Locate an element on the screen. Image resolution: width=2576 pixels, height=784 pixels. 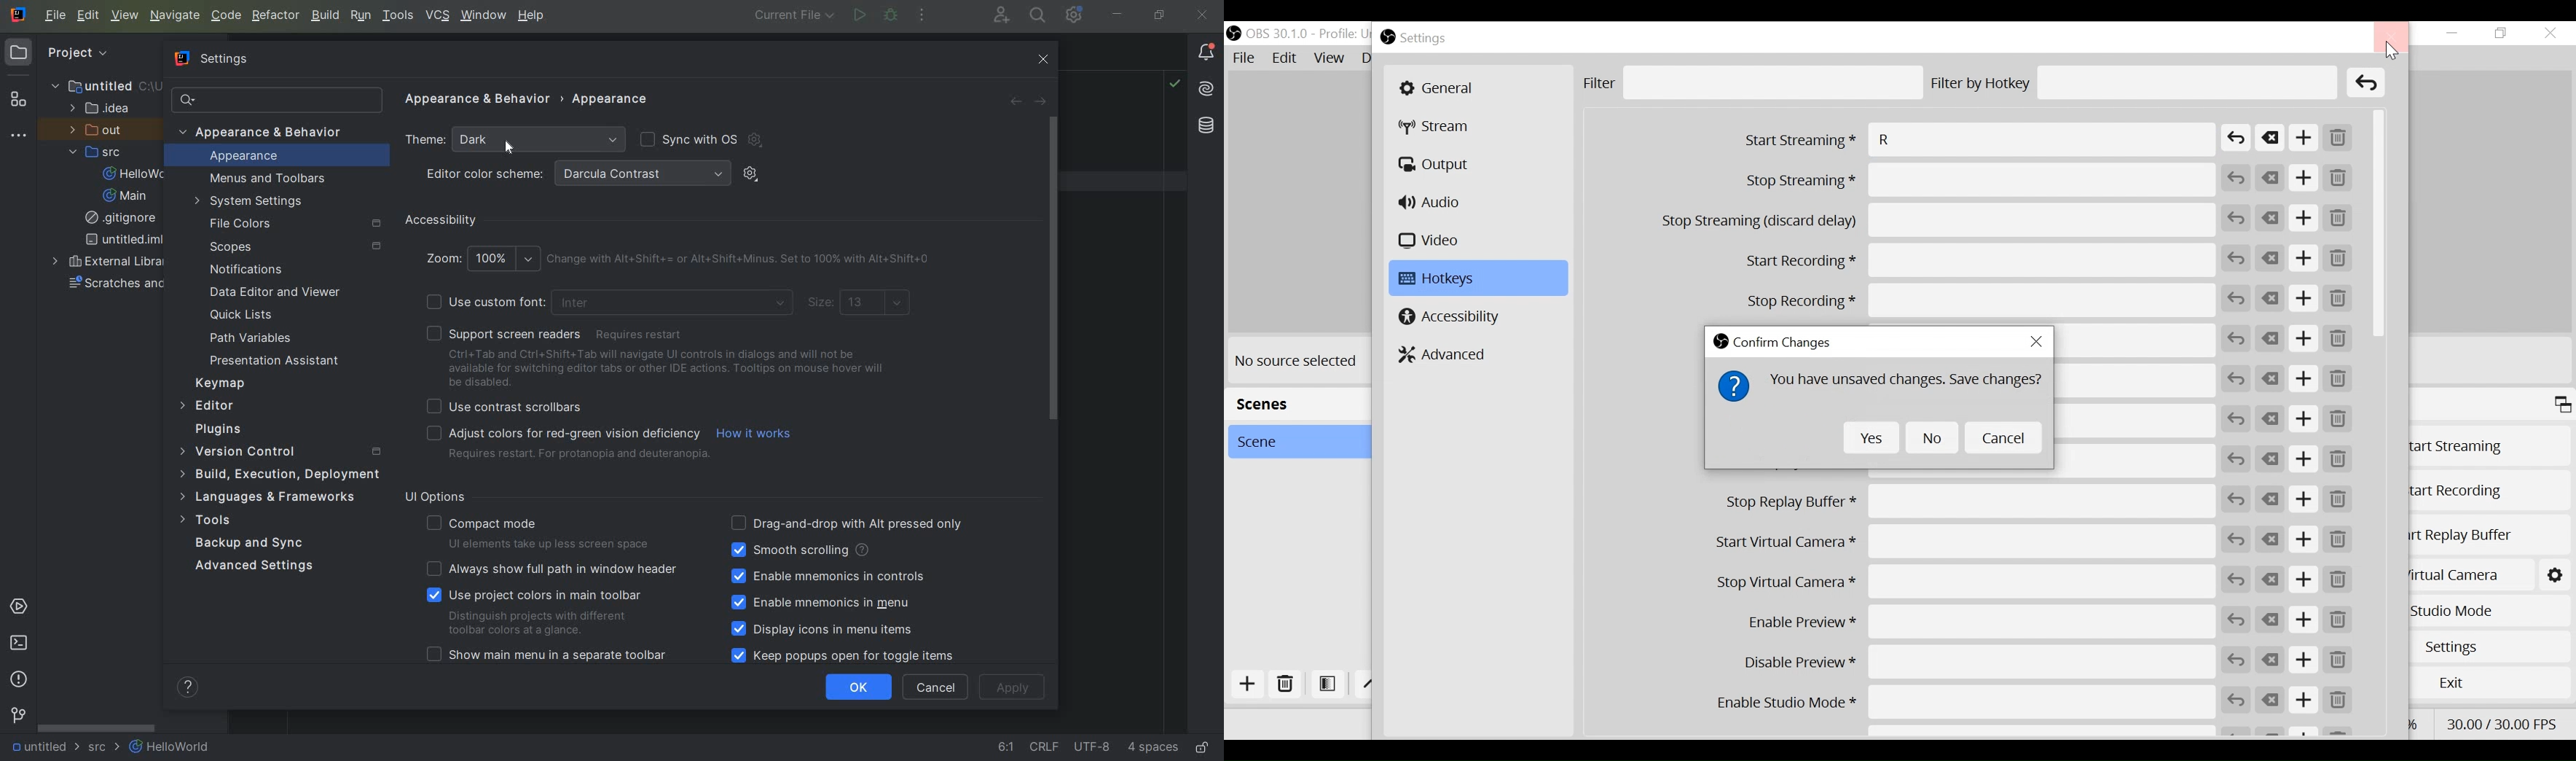
Add is located at coordinates (2304, 340).